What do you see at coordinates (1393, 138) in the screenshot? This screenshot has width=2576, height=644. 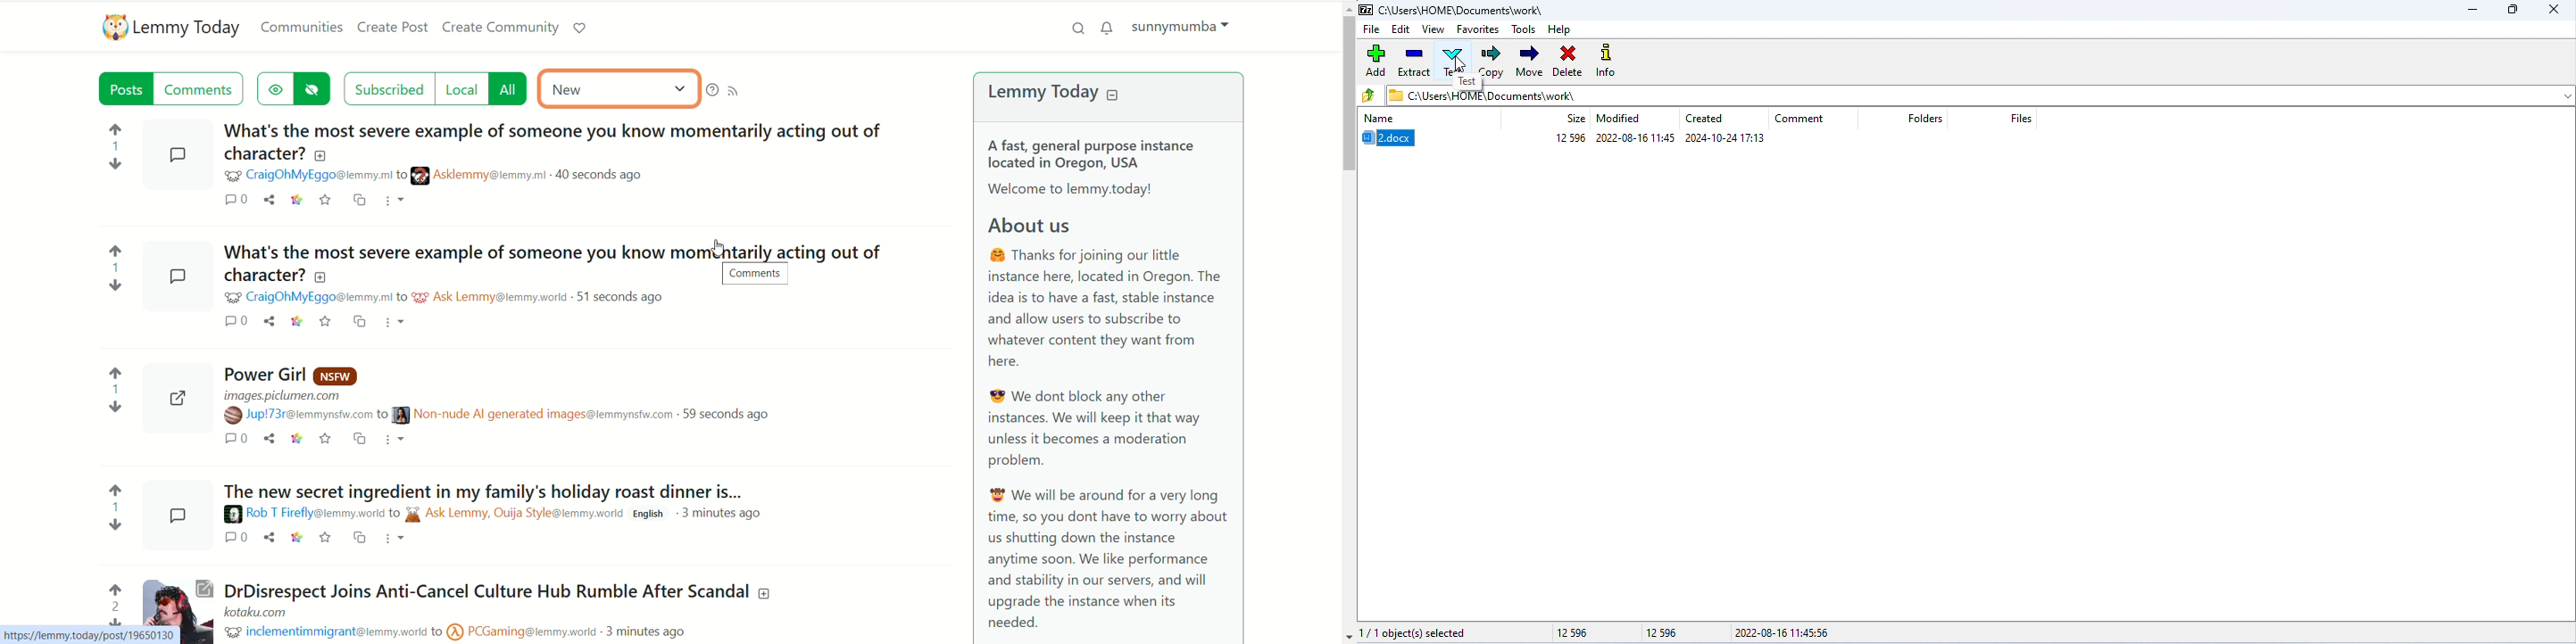 I see `2.dox` at bounding box center [1393, 138].